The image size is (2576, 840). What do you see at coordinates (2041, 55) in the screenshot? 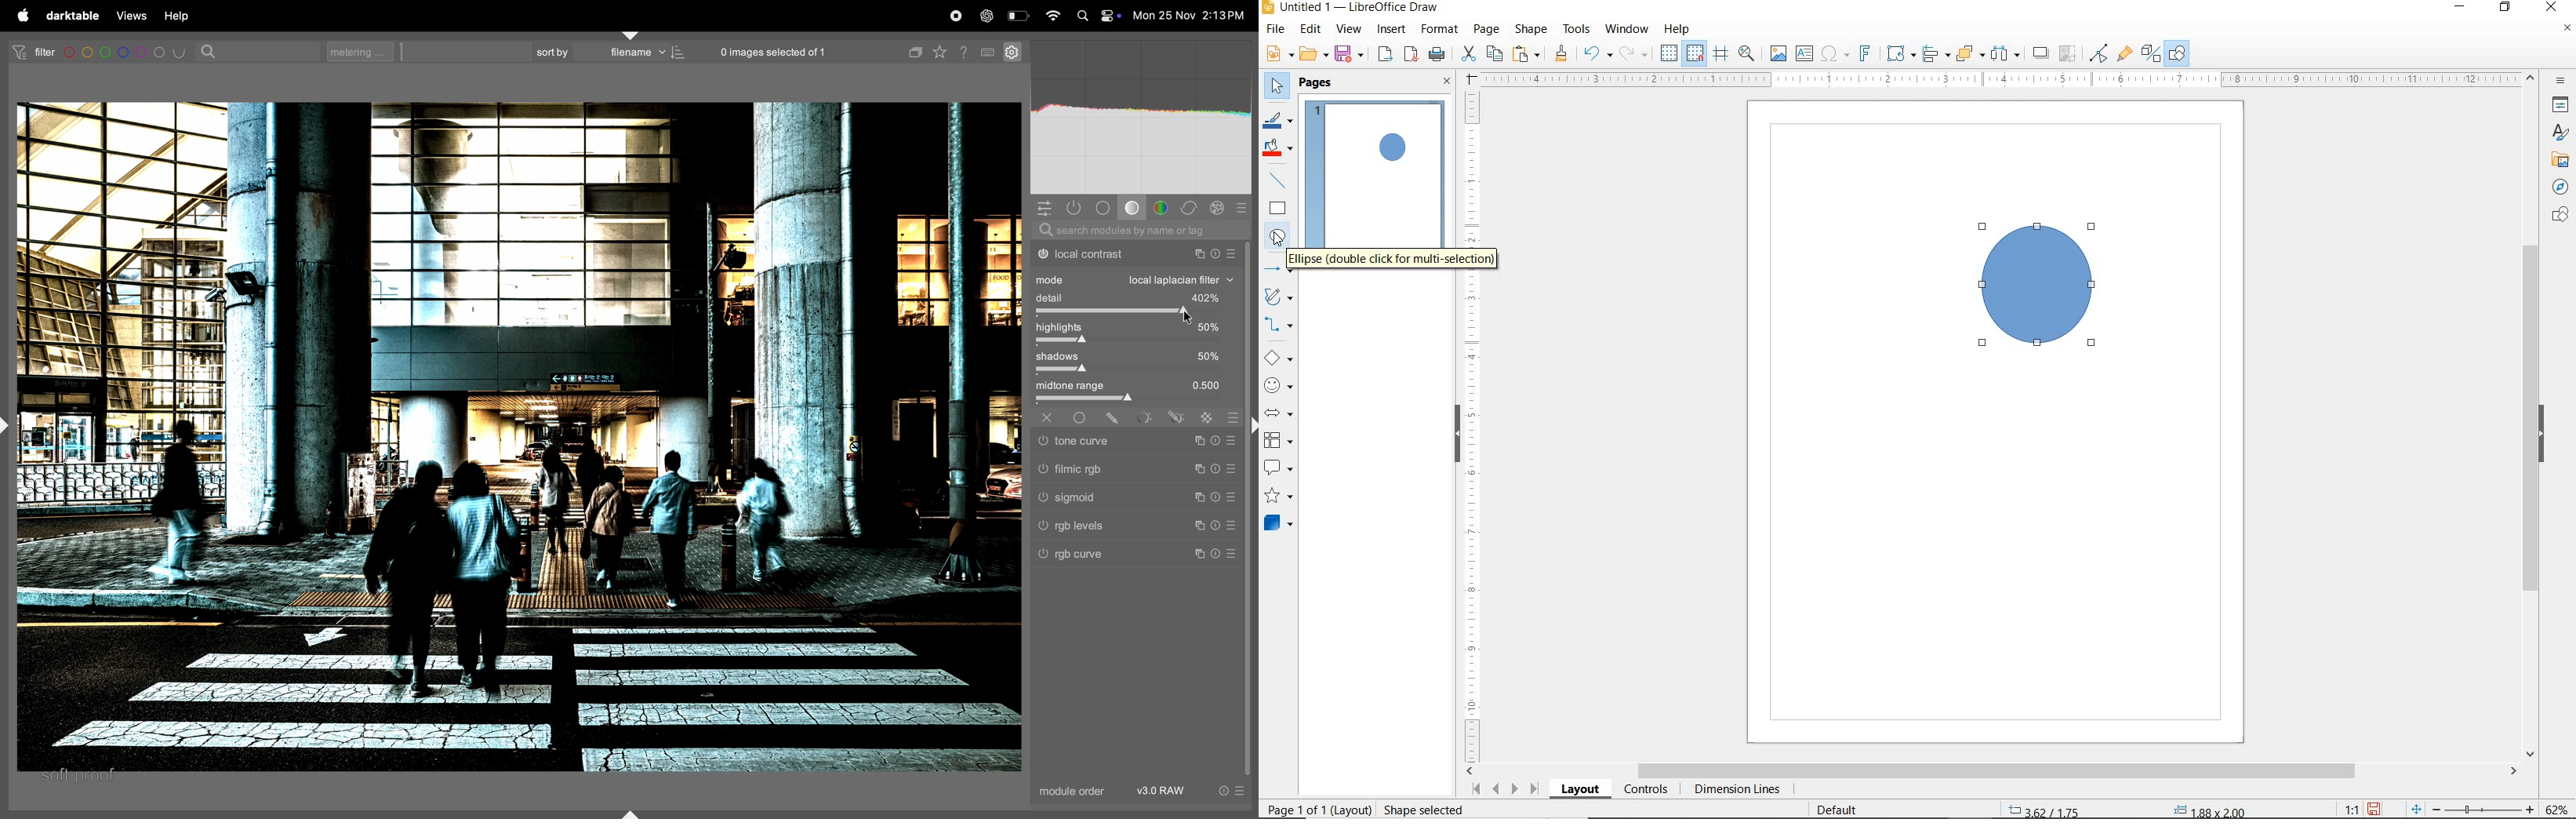
I see `SHADOW` at bounding box center [2041, 55].